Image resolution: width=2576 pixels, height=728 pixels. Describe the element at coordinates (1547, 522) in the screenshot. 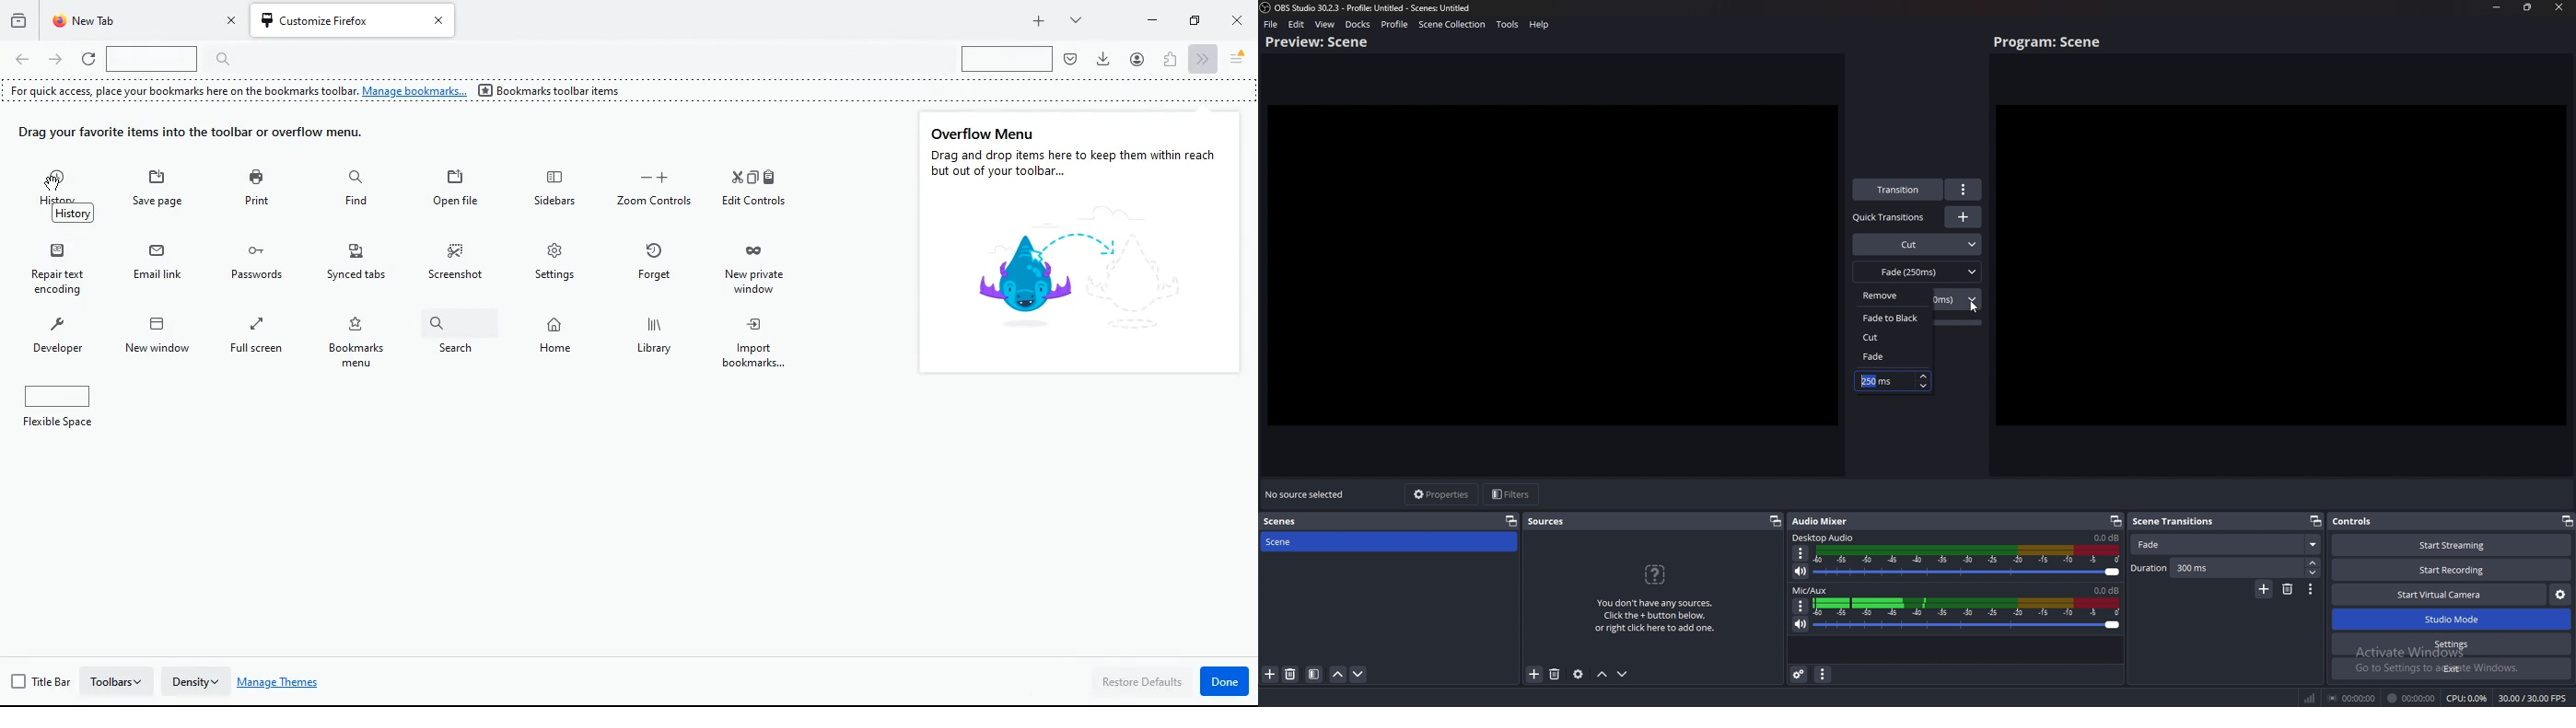

I see `sources` at that location.